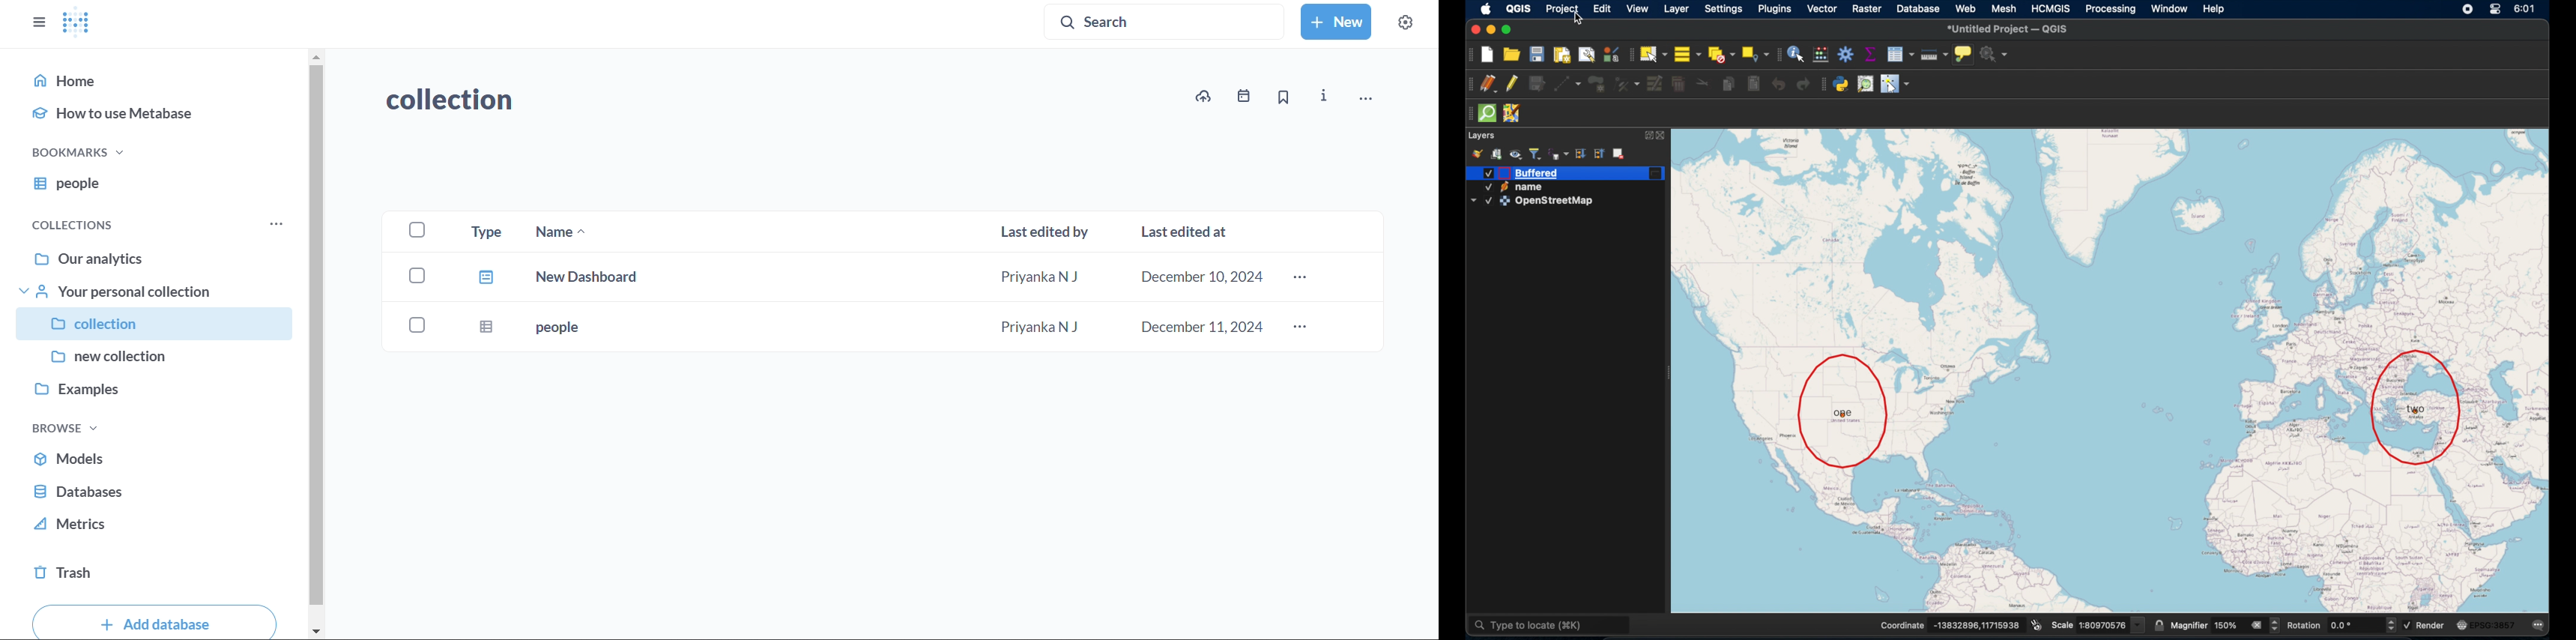 The height and width of the screenshot is (644, 2576). I want to click on help, so click(2215, 11).